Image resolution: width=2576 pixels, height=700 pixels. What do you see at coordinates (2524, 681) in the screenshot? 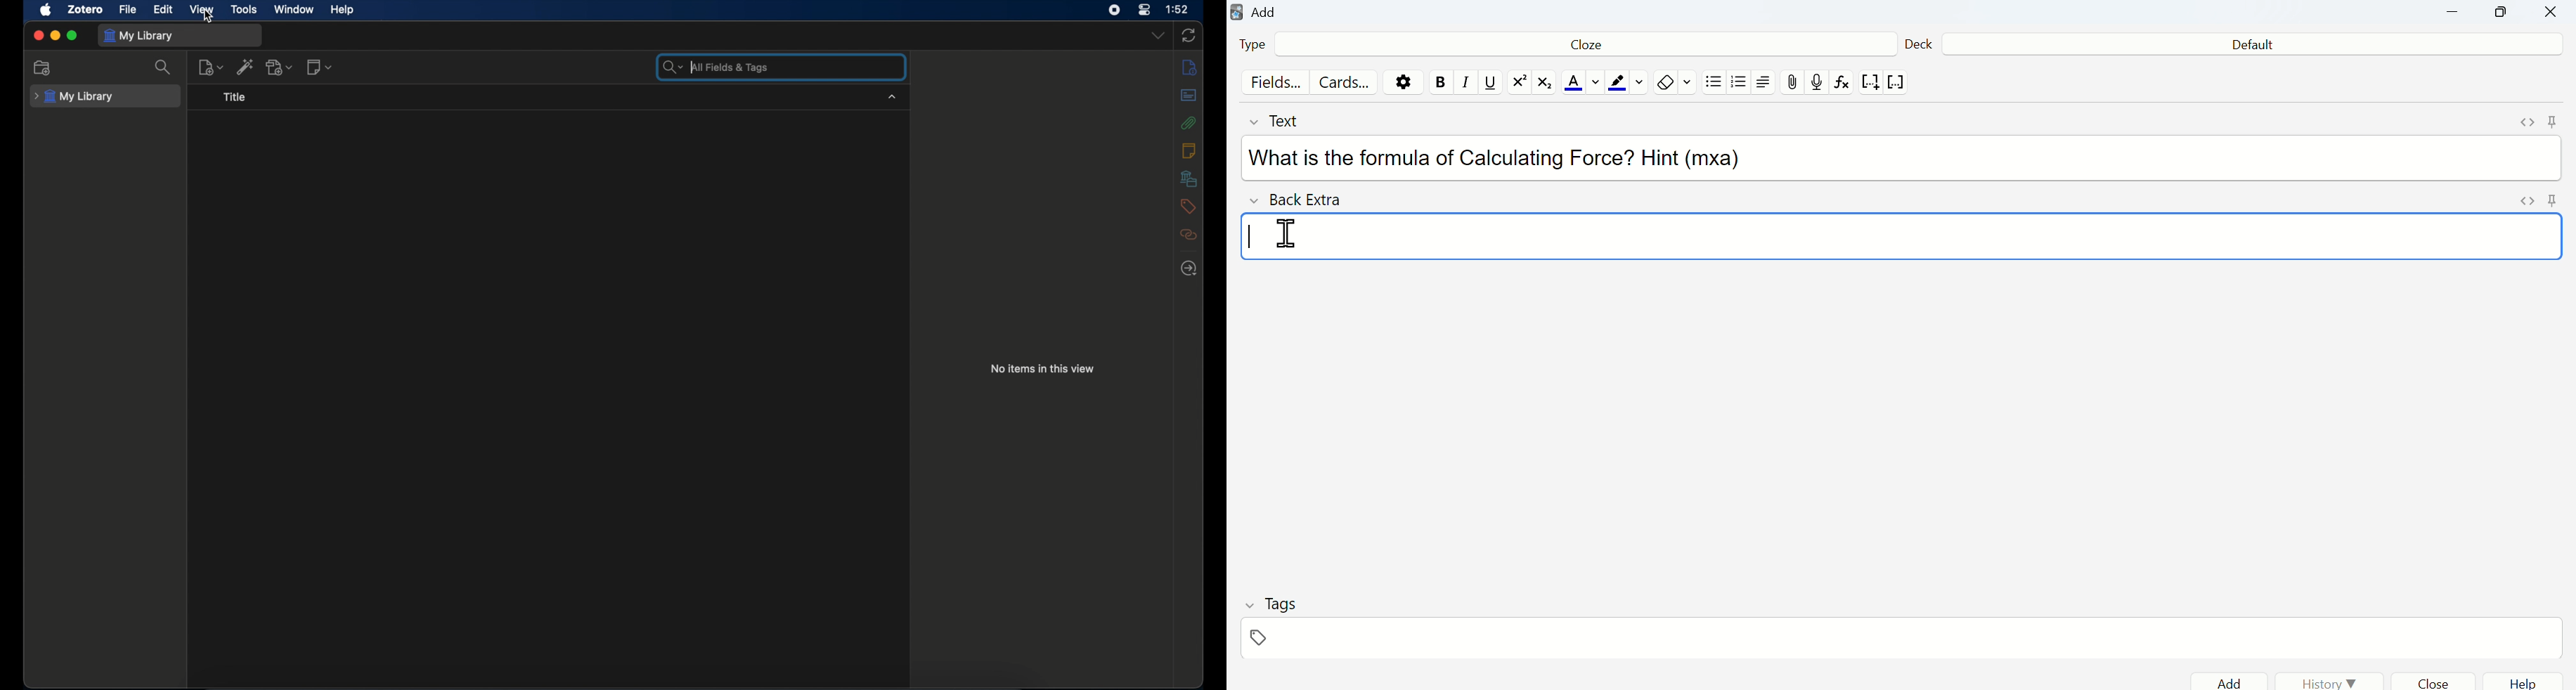
I see `help` at bounding box center [2524, 681].